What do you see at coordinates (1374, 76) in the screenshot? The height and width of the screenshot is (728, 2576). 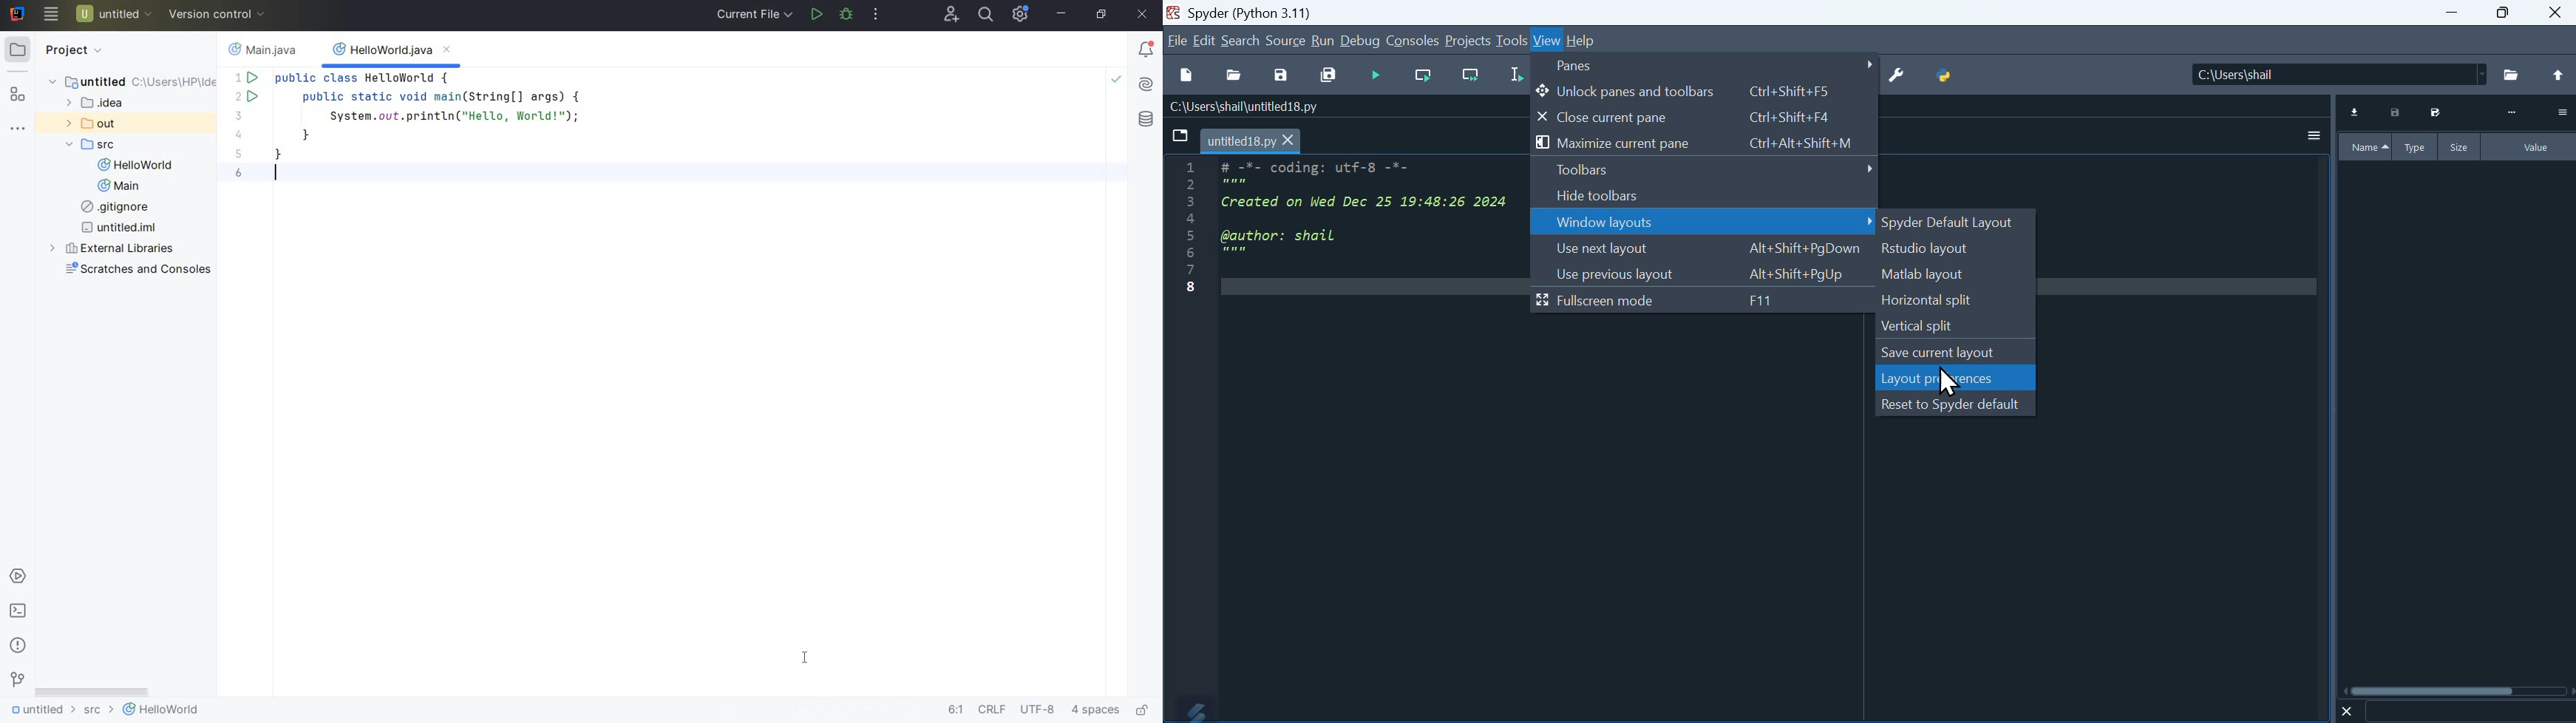 I see `Run cell` at bounding box center [1374, 76].